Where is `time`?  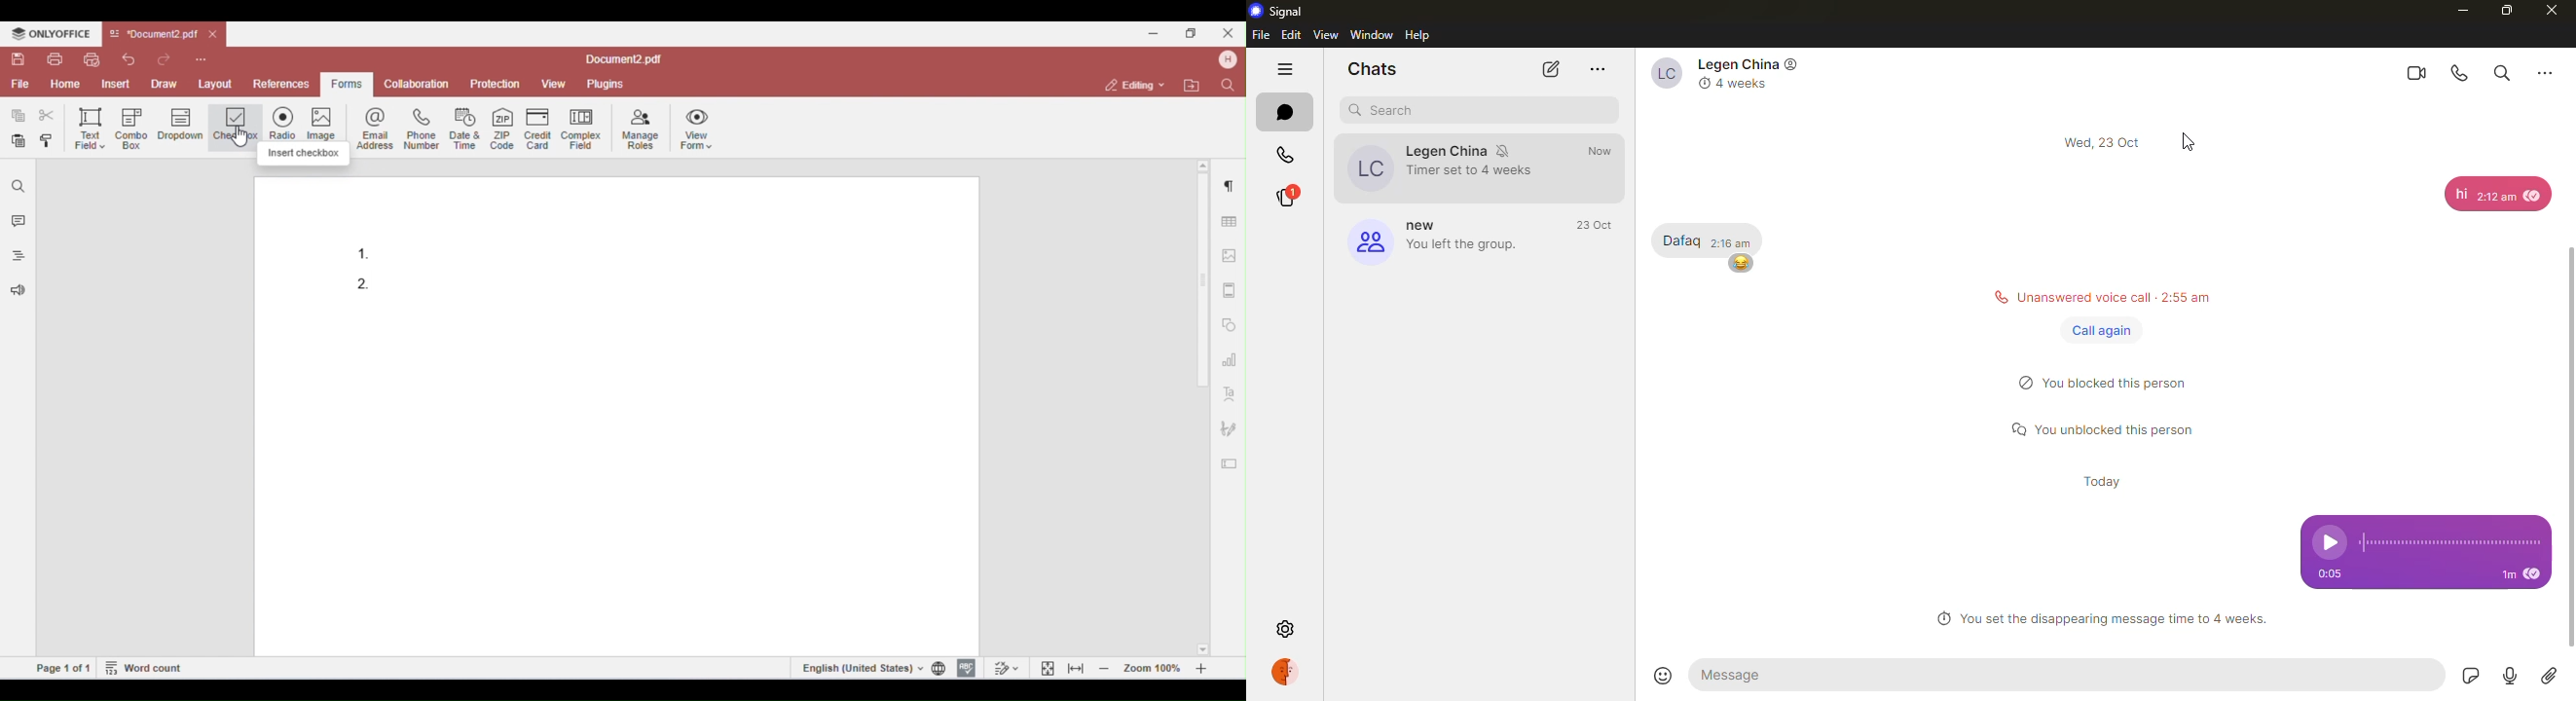 time is located at coordinates (2499, 574).